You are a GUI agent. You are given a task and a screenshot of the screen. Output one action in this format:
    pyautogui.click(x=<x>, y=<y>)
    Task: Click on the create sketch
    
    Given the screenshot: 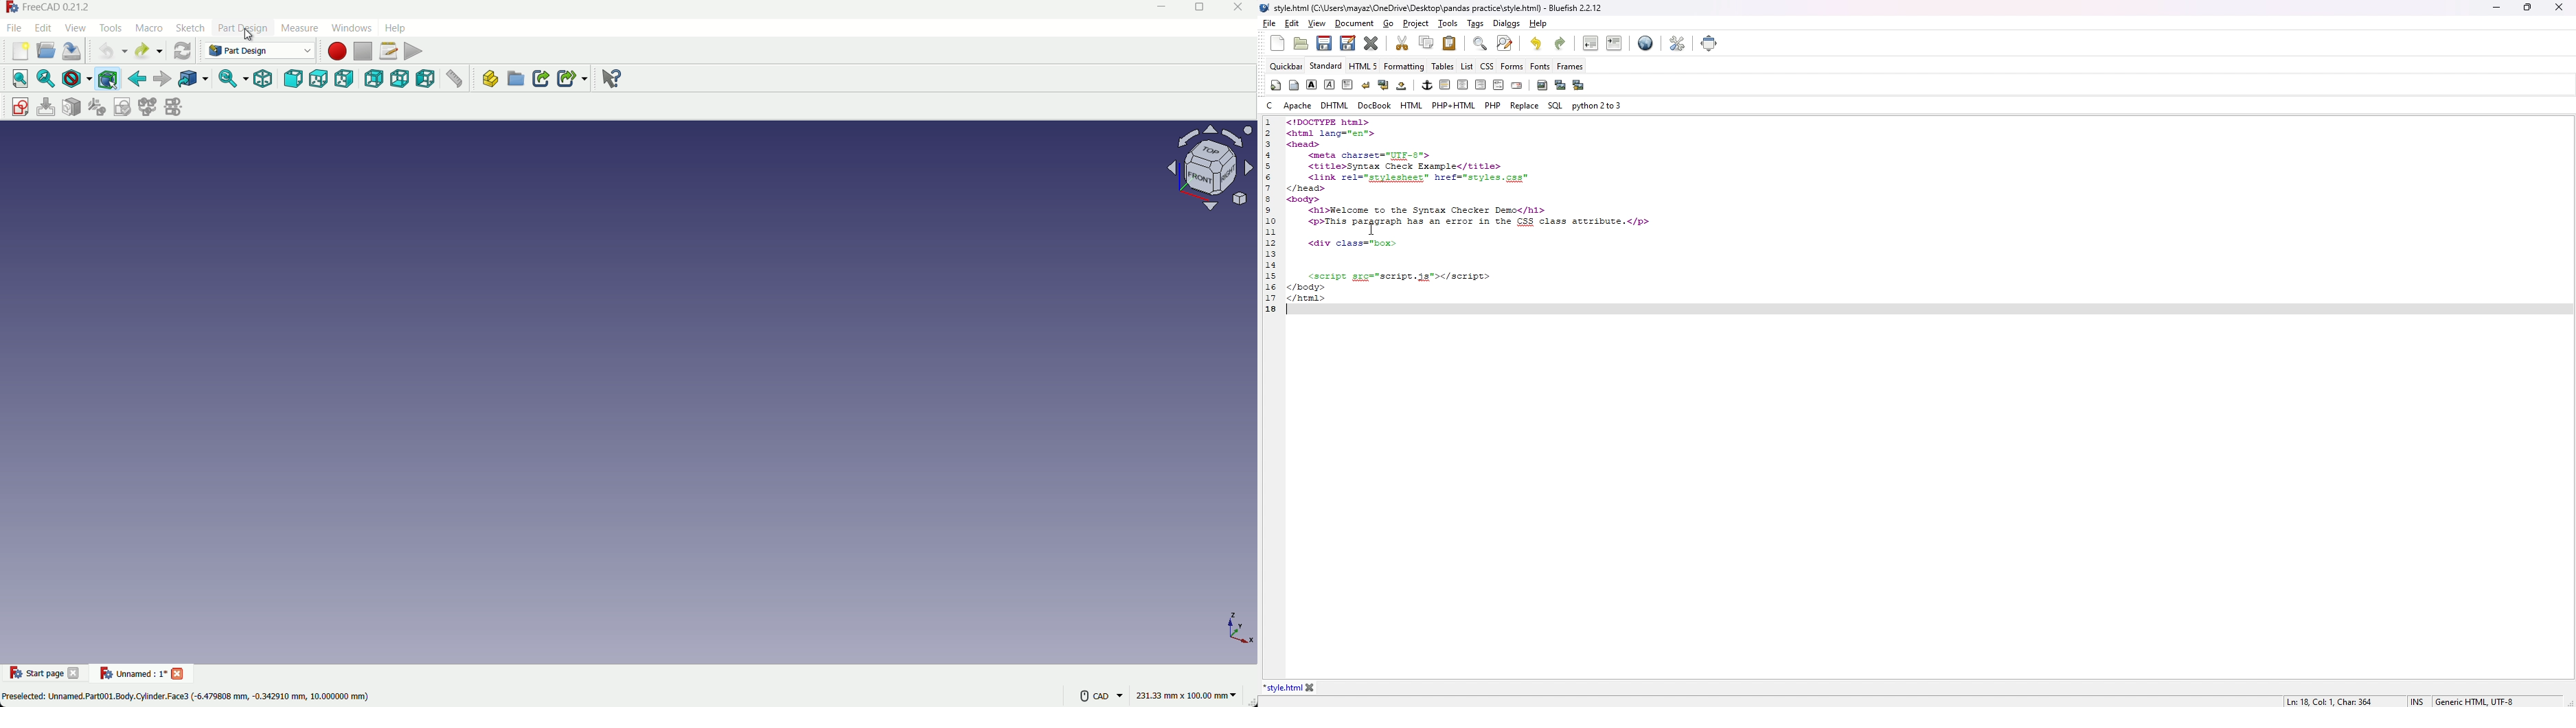 What is the action you would take?
    pyautogui.click(x=21, y=107)
    